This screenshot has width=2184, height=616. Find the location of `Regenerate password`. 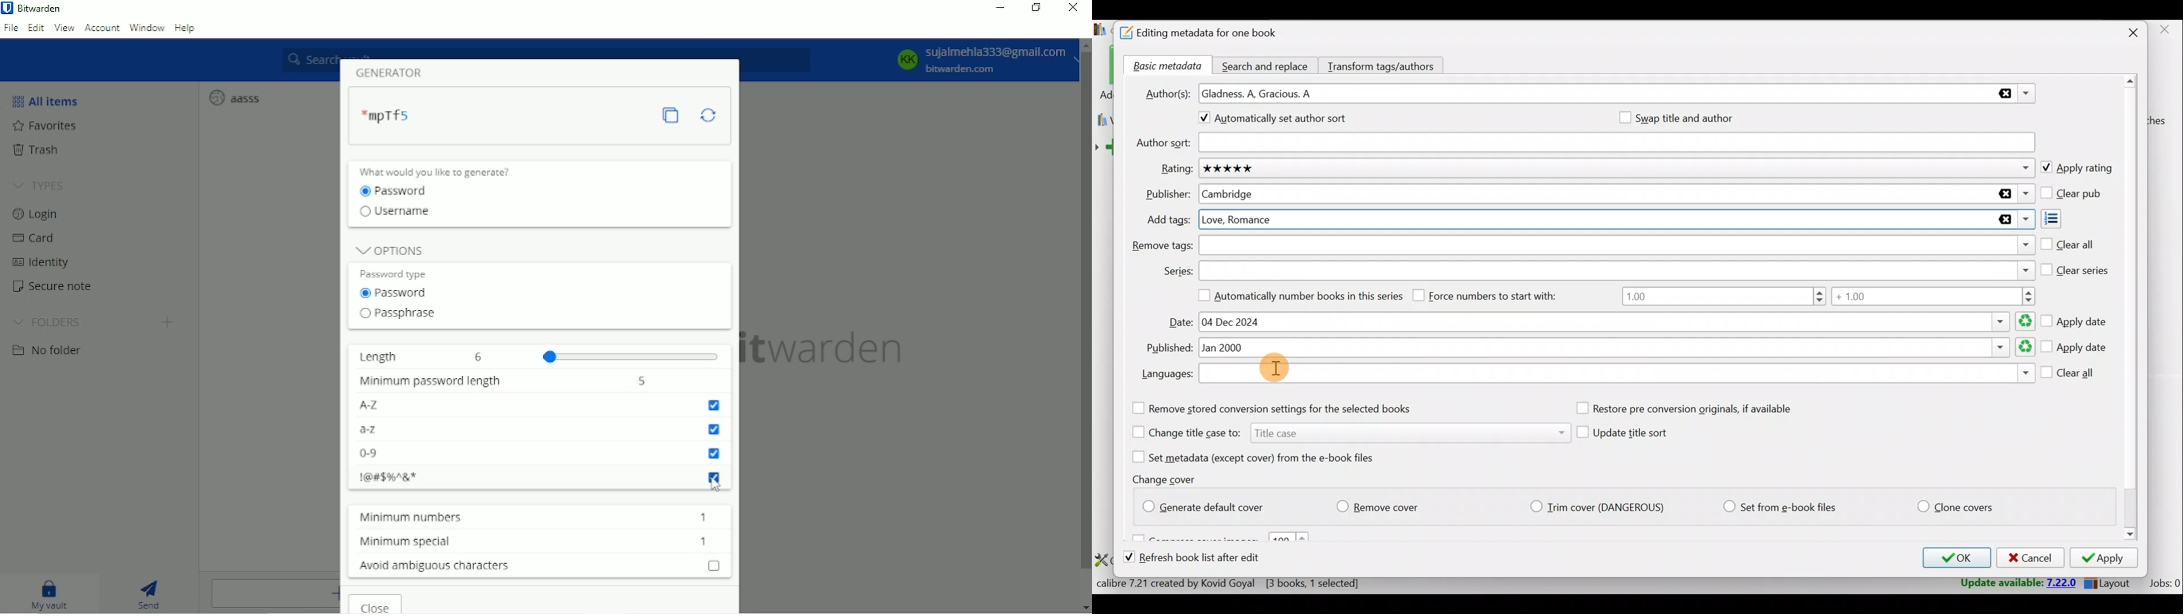

Regenerate password is located at coordinates (707, 115).